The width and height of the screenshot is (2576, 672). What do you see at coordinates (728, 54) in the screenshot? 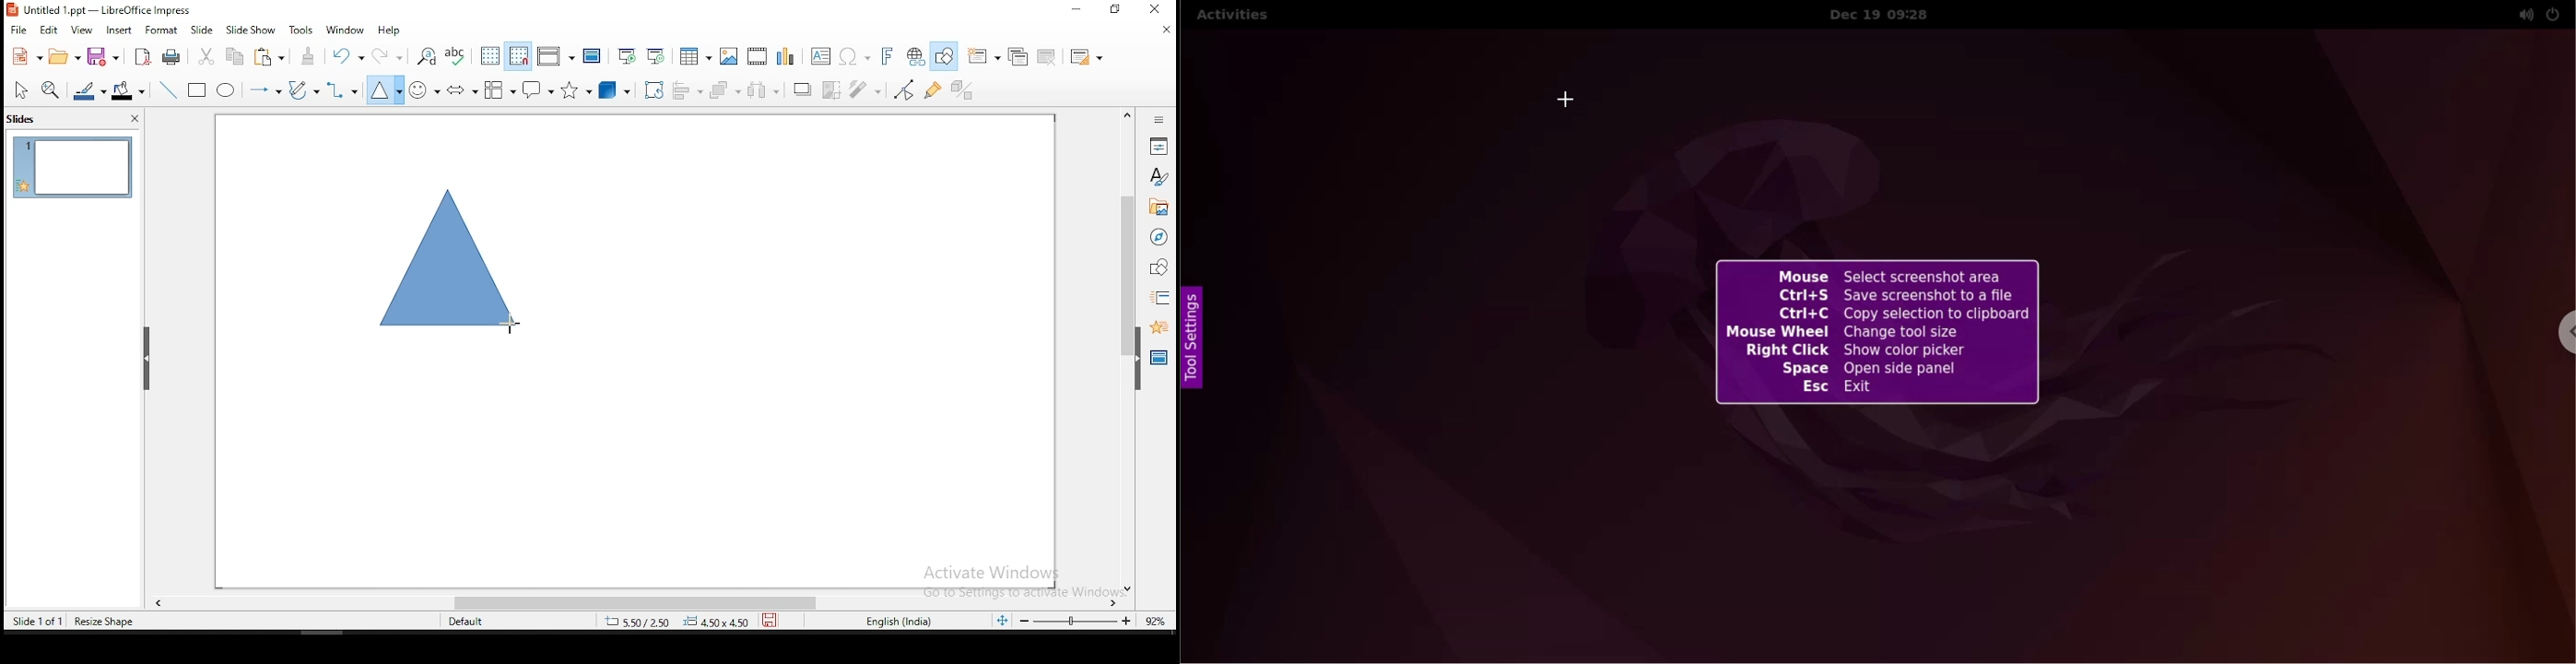
I see `images` at bounding box center [728, 54].